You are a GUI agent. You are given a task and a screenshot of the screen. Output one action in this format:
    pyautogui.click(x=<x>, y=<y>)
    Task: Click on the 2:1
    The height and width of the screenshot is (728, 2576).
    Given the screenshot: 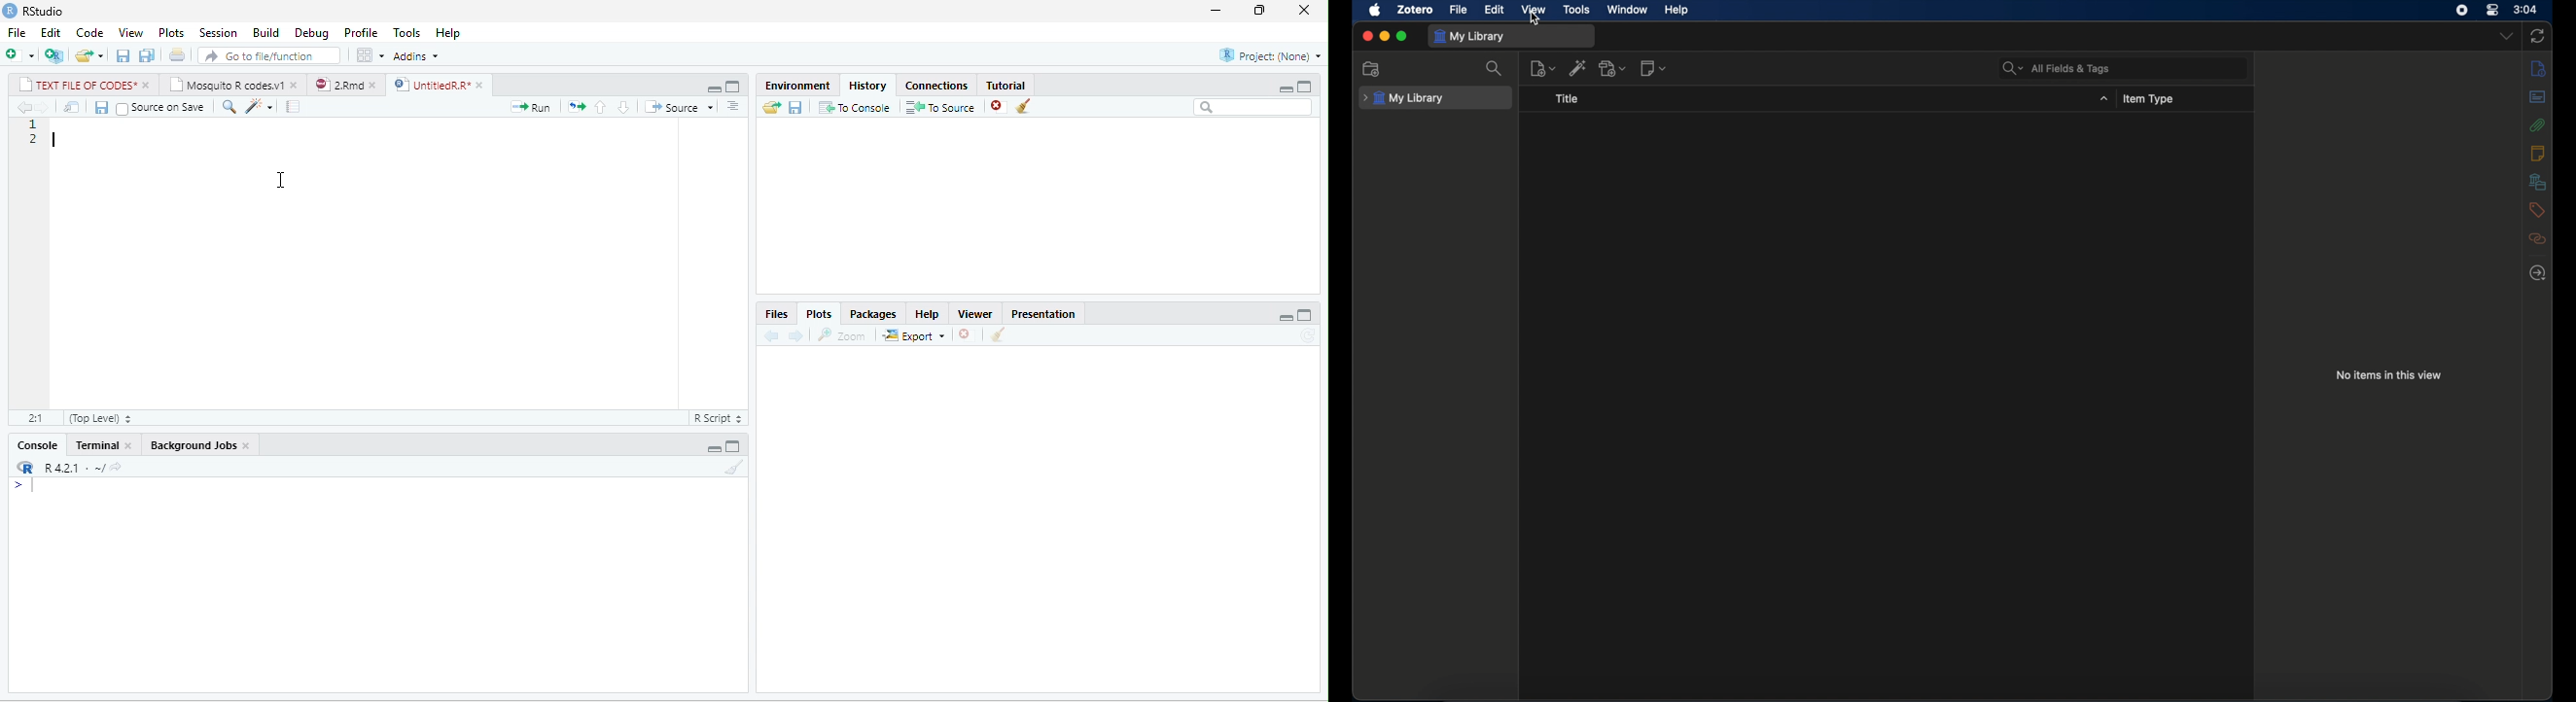 What is the action you would take?
    pyautogui.click(x=36, y=418)
    